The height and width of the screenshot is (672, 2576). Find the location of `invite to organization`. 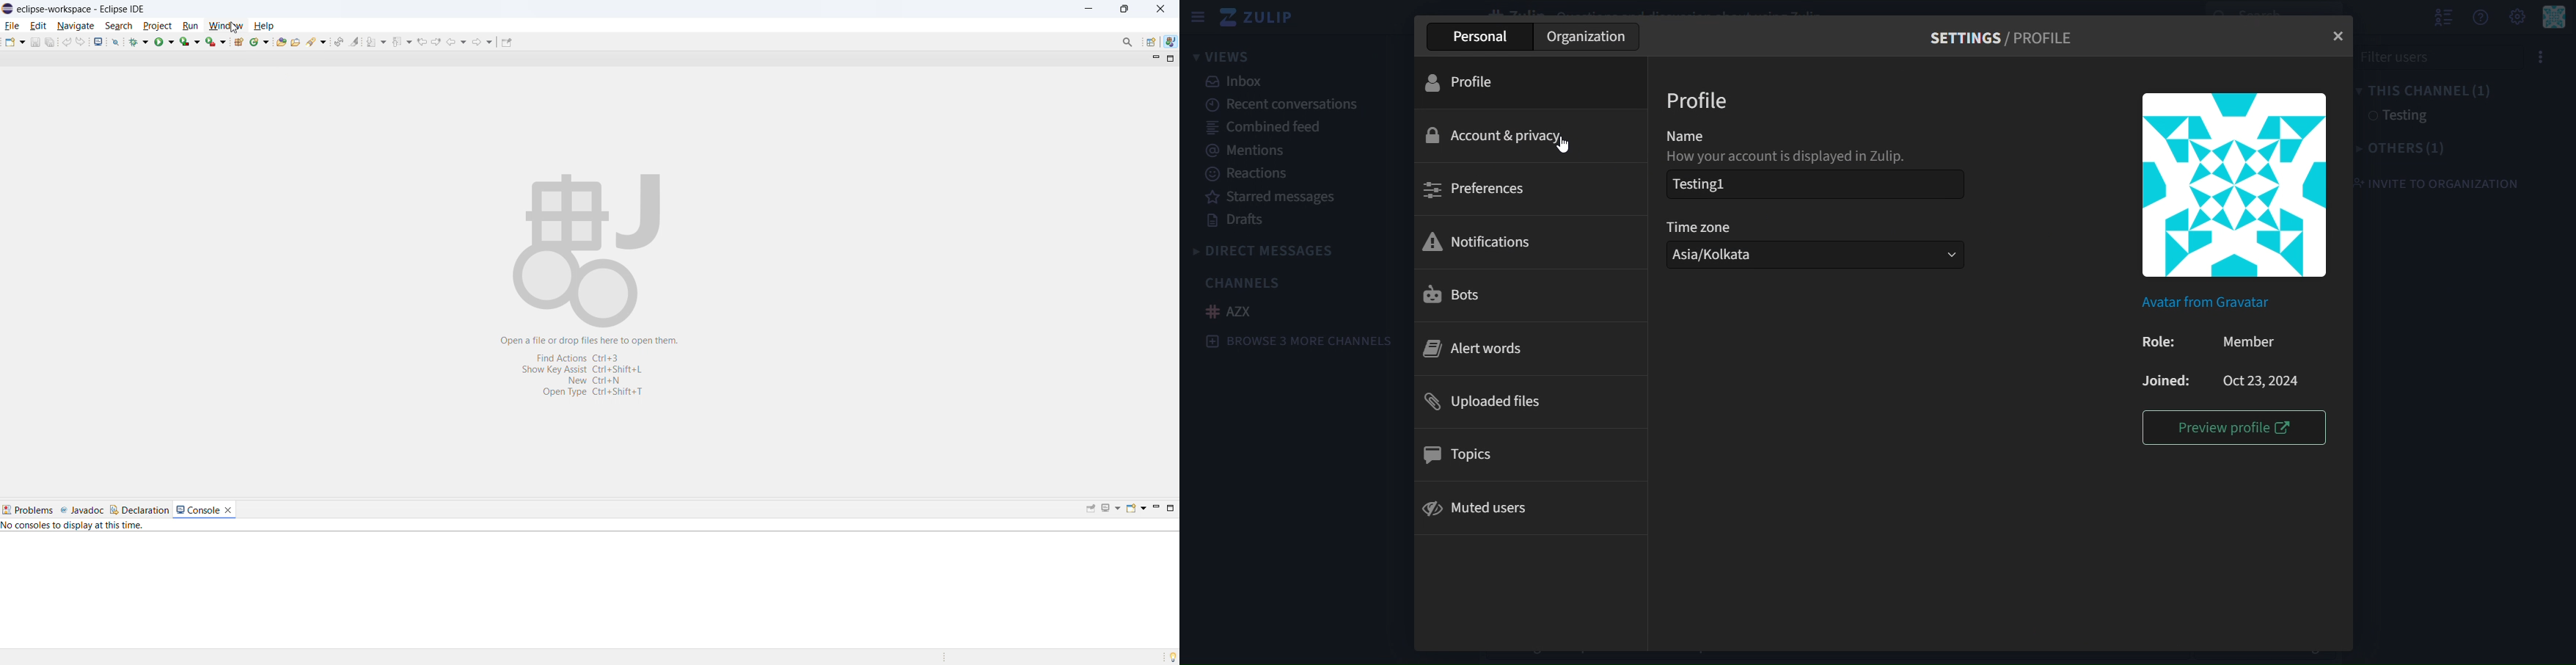

invite to organization is located at coordinates (2443, 183).